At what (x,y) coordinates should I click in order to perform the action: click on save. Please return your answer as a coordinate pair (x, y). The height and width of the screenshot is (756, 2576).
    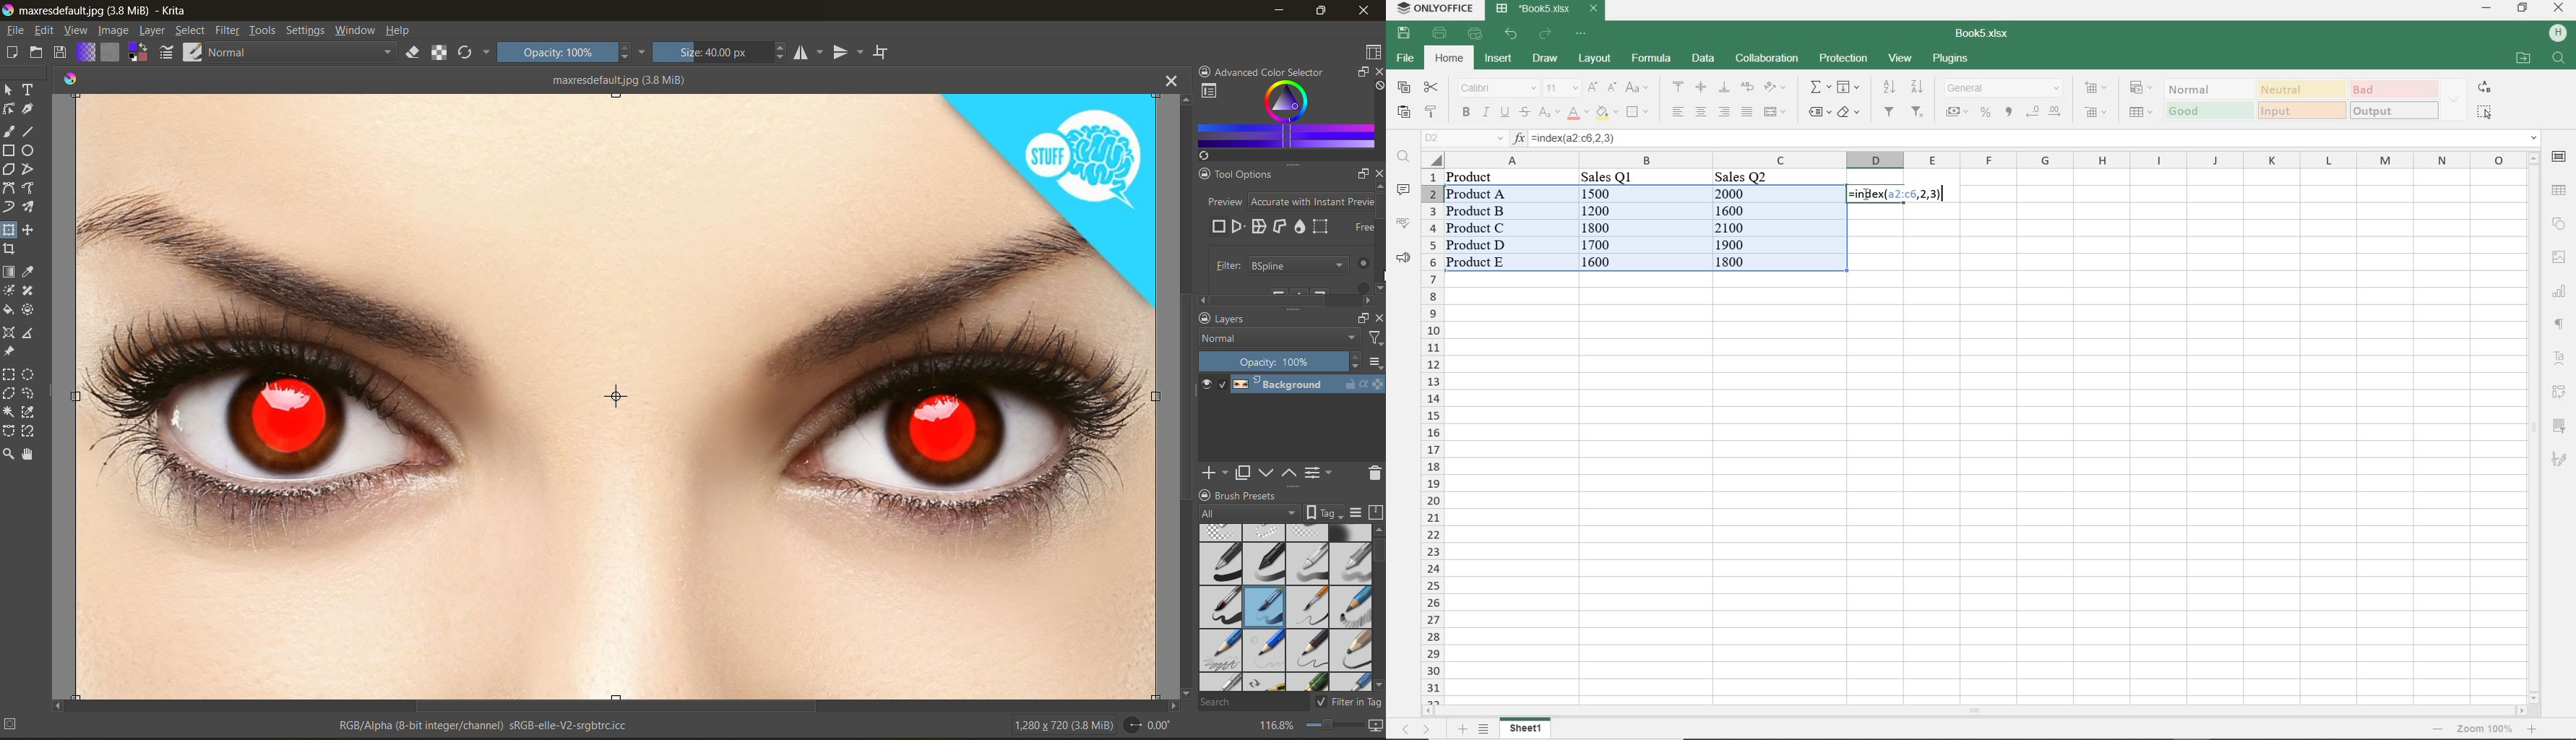
    Looking at the image, I should click on (1403, 32).